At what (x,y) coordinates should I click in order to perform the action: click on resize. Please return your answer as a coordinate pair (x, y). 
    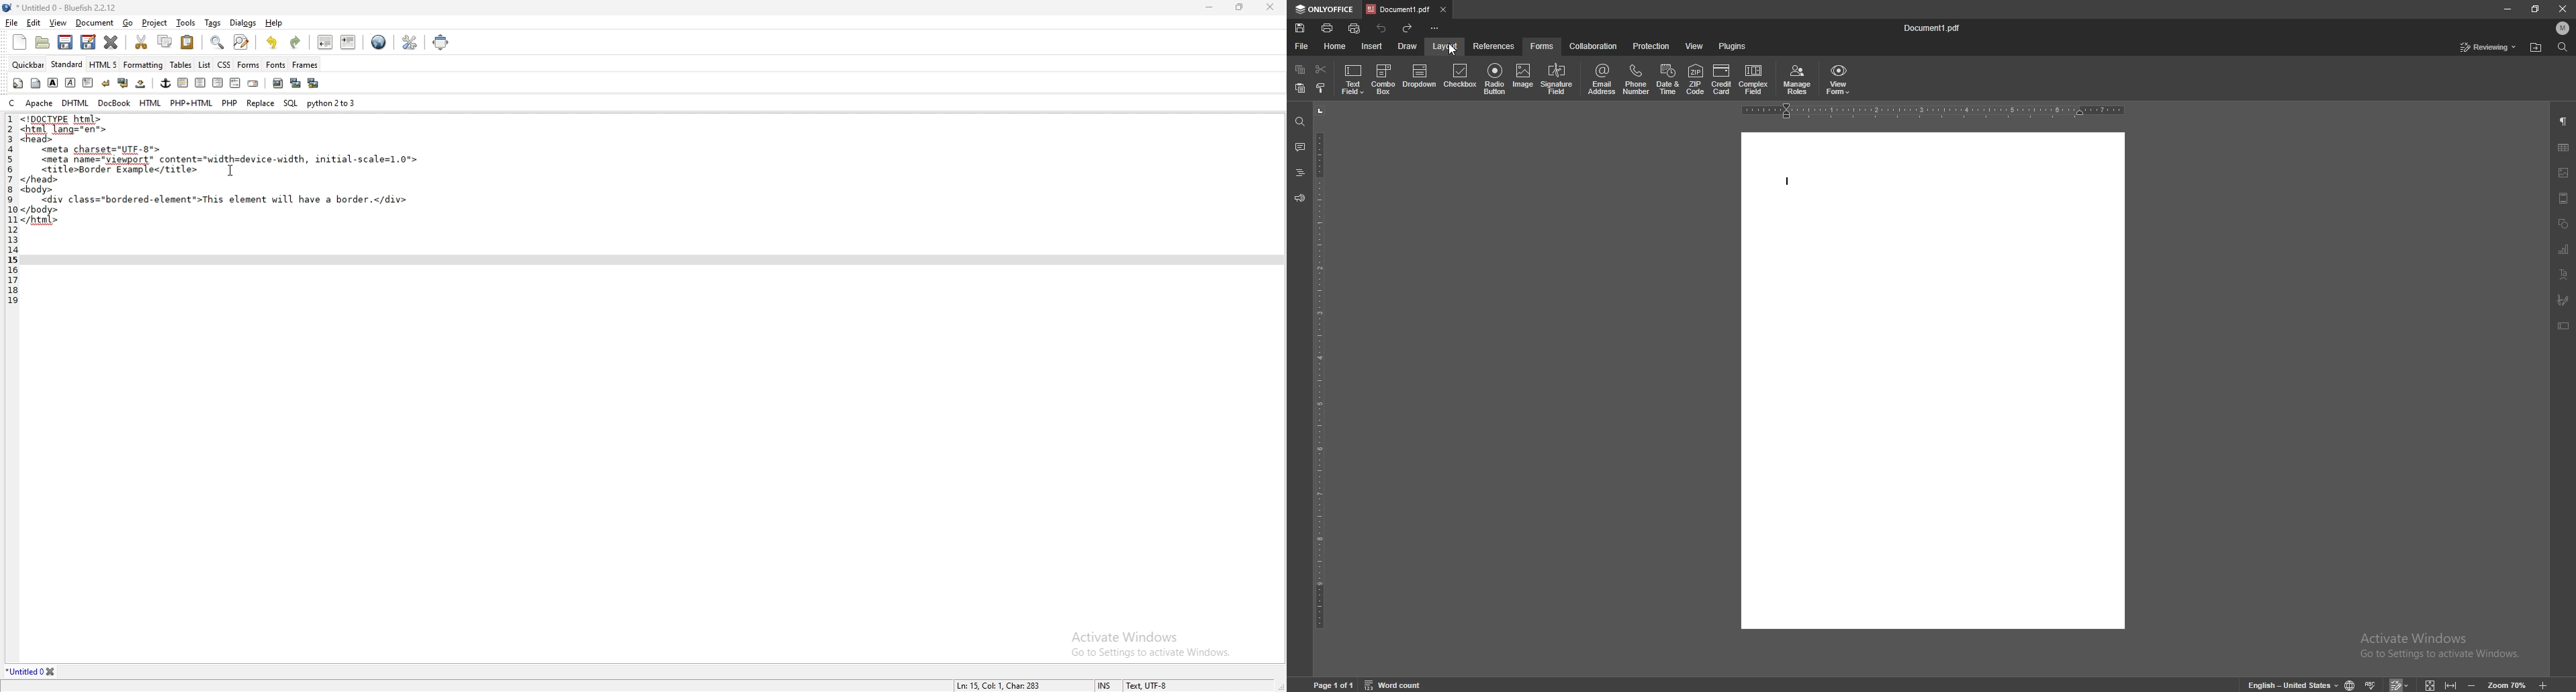
    Looking at the image, I should click on (1240, 7).